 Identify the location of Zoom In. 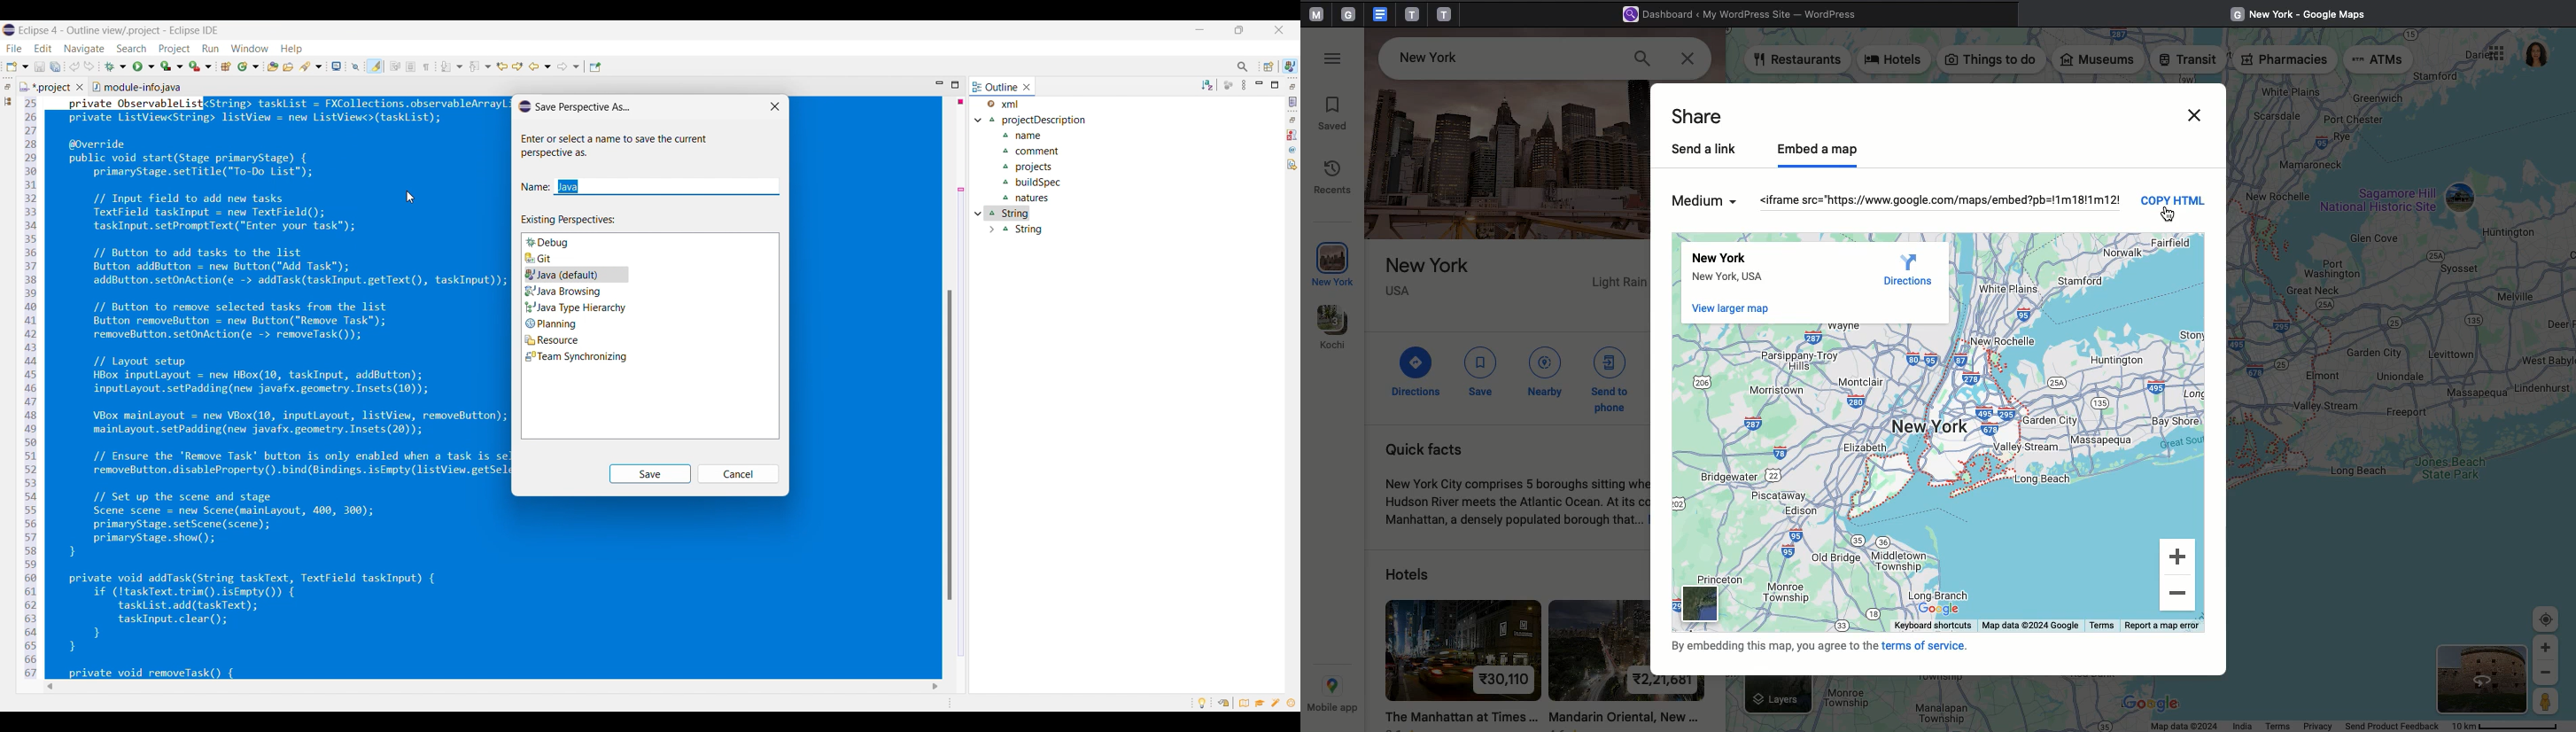
(2546, 648).